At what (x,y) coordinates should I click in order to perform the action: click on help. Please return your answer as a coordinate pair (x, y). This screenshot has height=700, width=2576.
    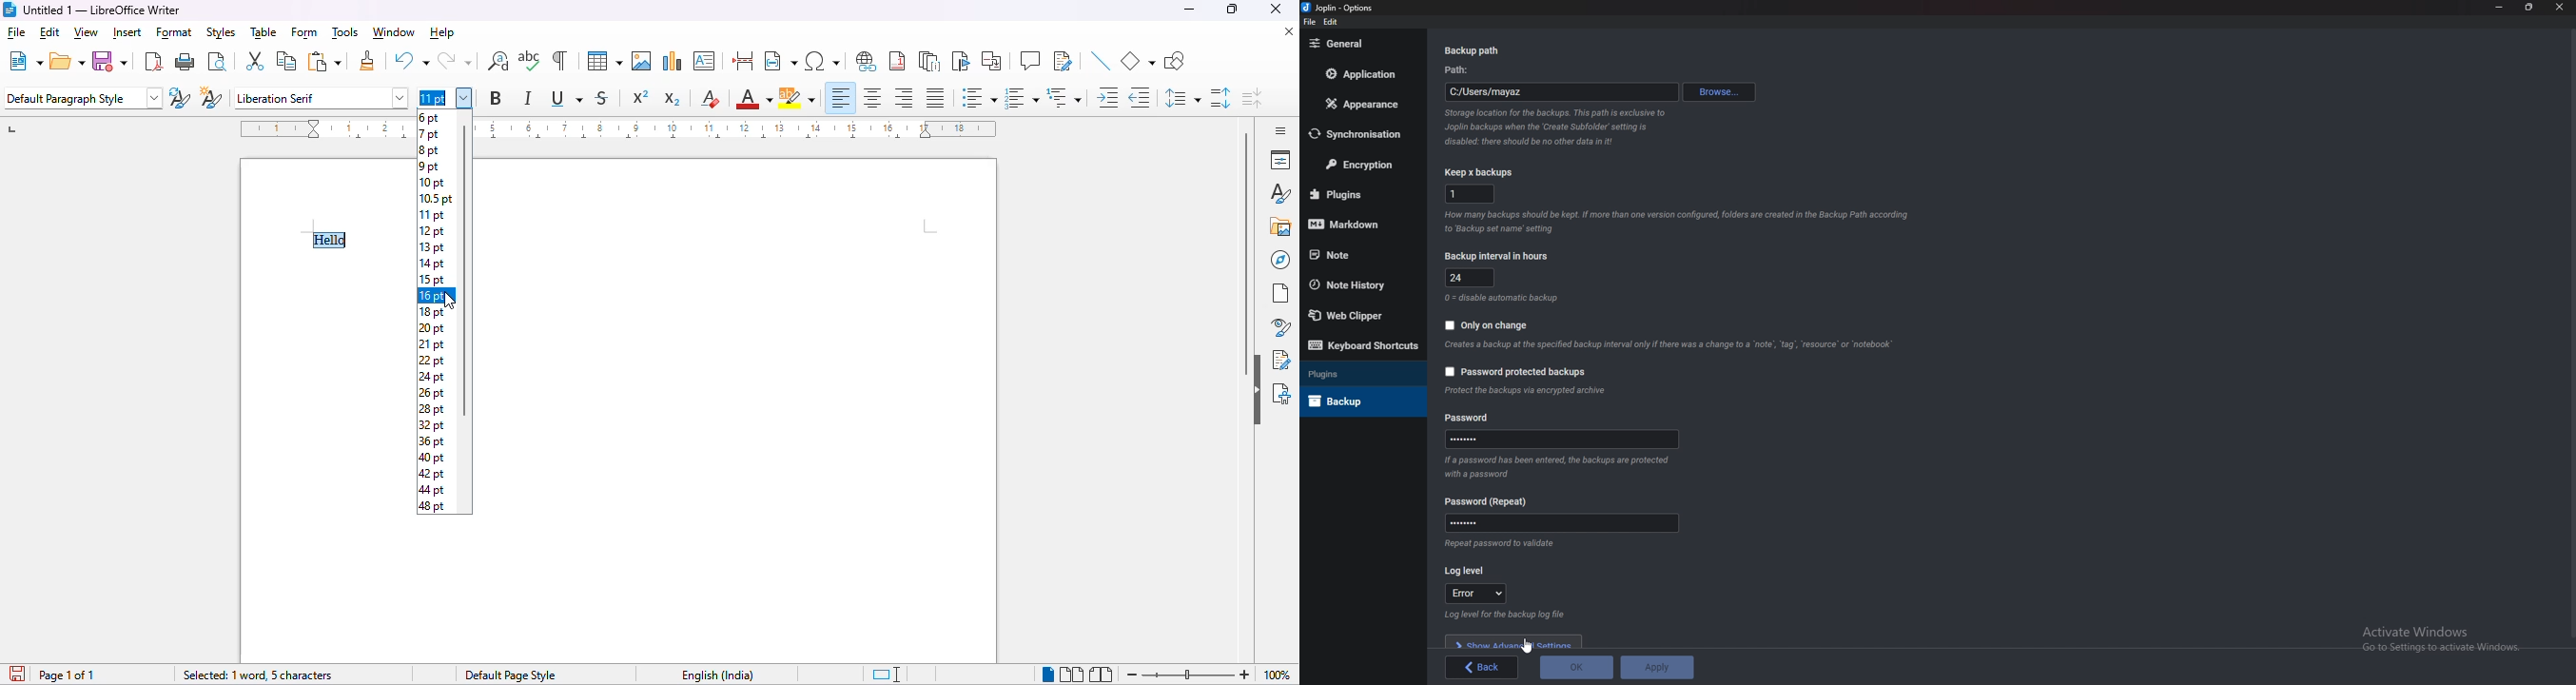
    Looking at the image, I should click on (441, 33).